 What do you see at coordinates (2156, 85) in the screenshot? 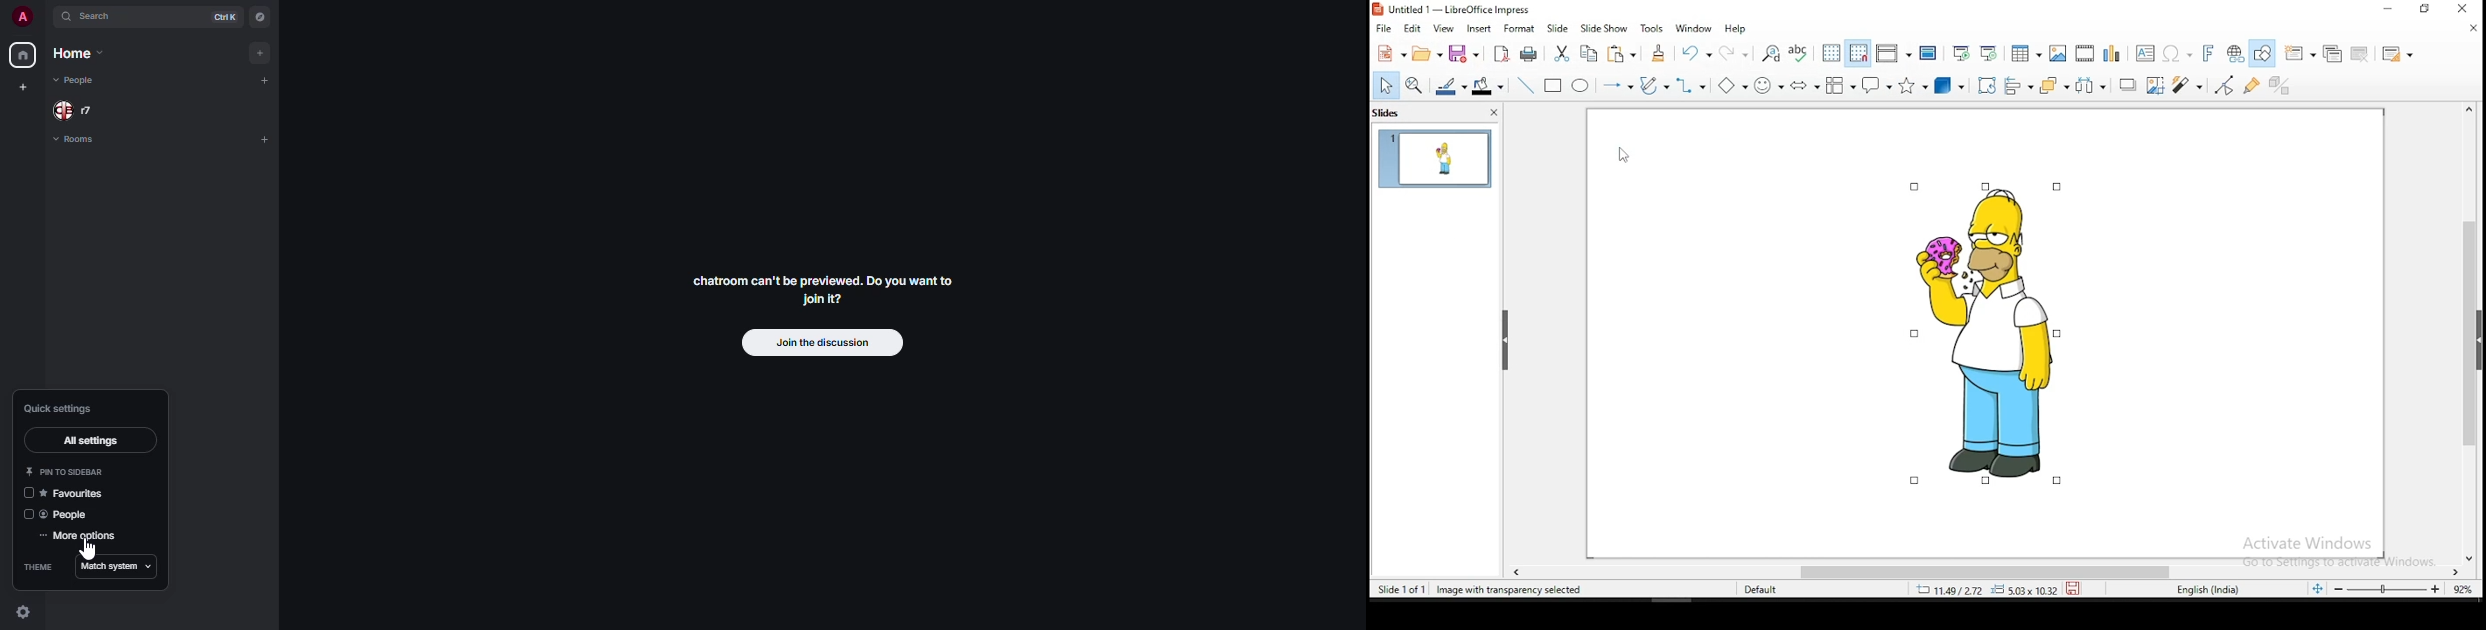
I see `shadow` at bounding box center [2156, 85].